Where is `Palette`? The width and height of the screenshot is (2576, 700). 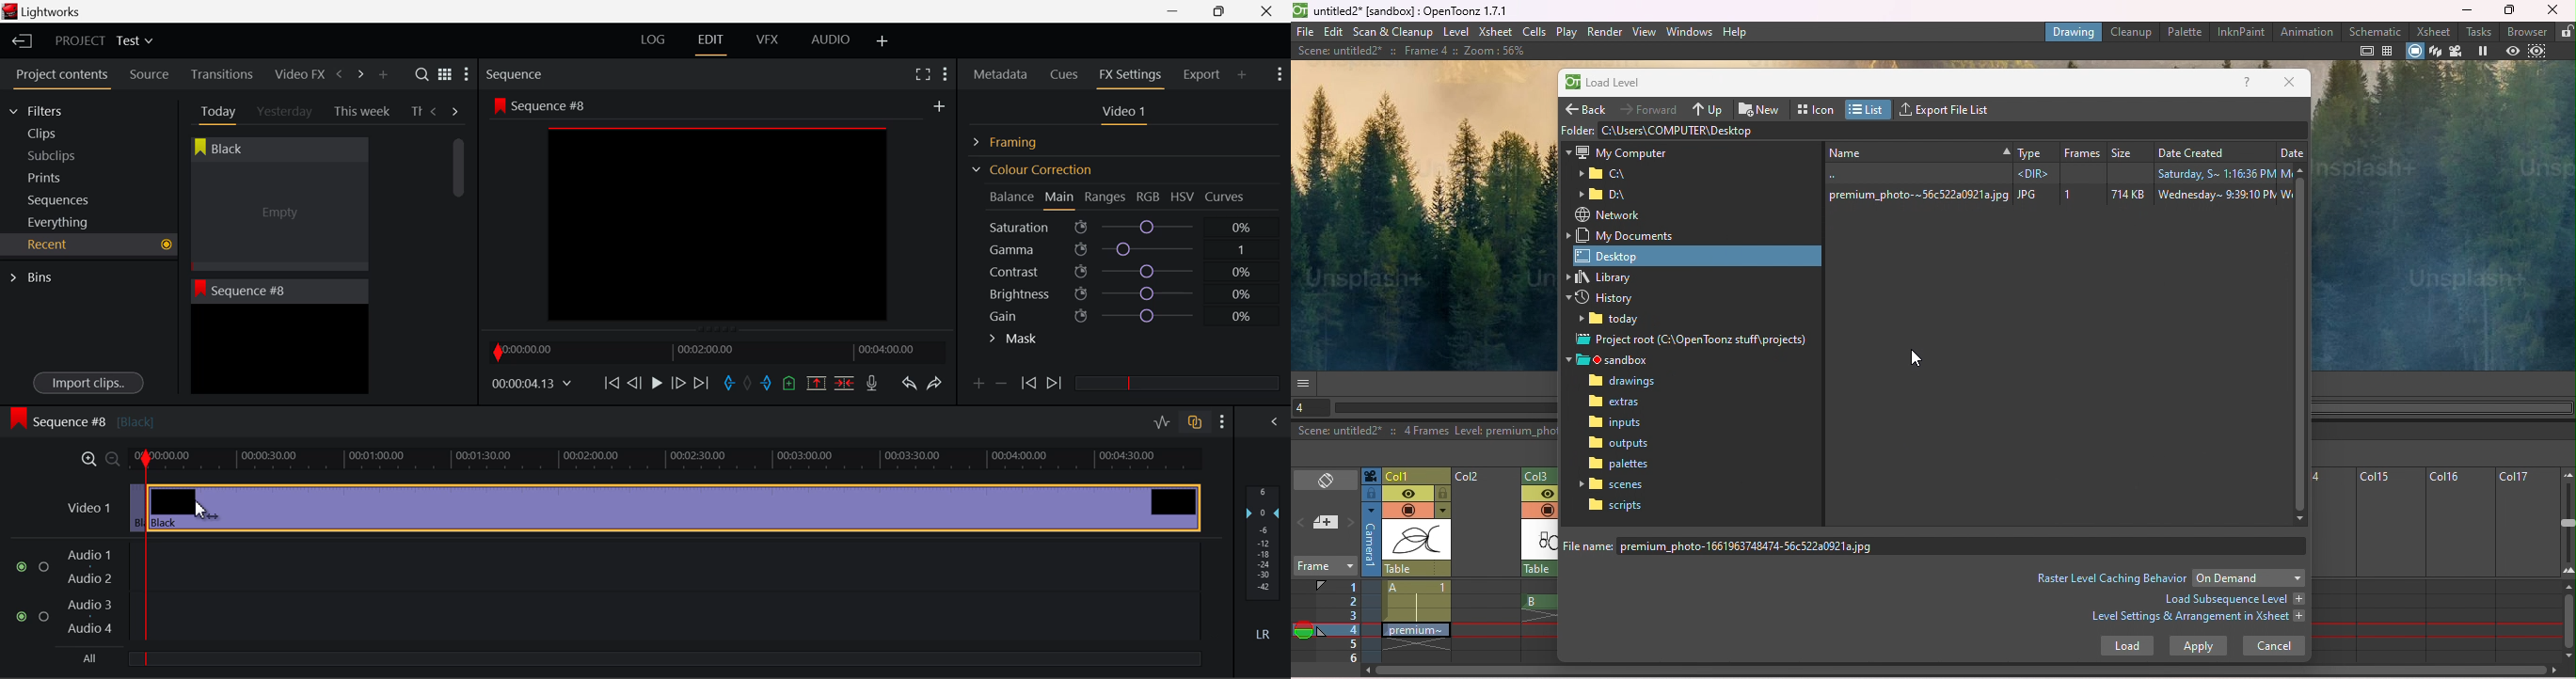 Palette is located at coordinates (2186, 31).